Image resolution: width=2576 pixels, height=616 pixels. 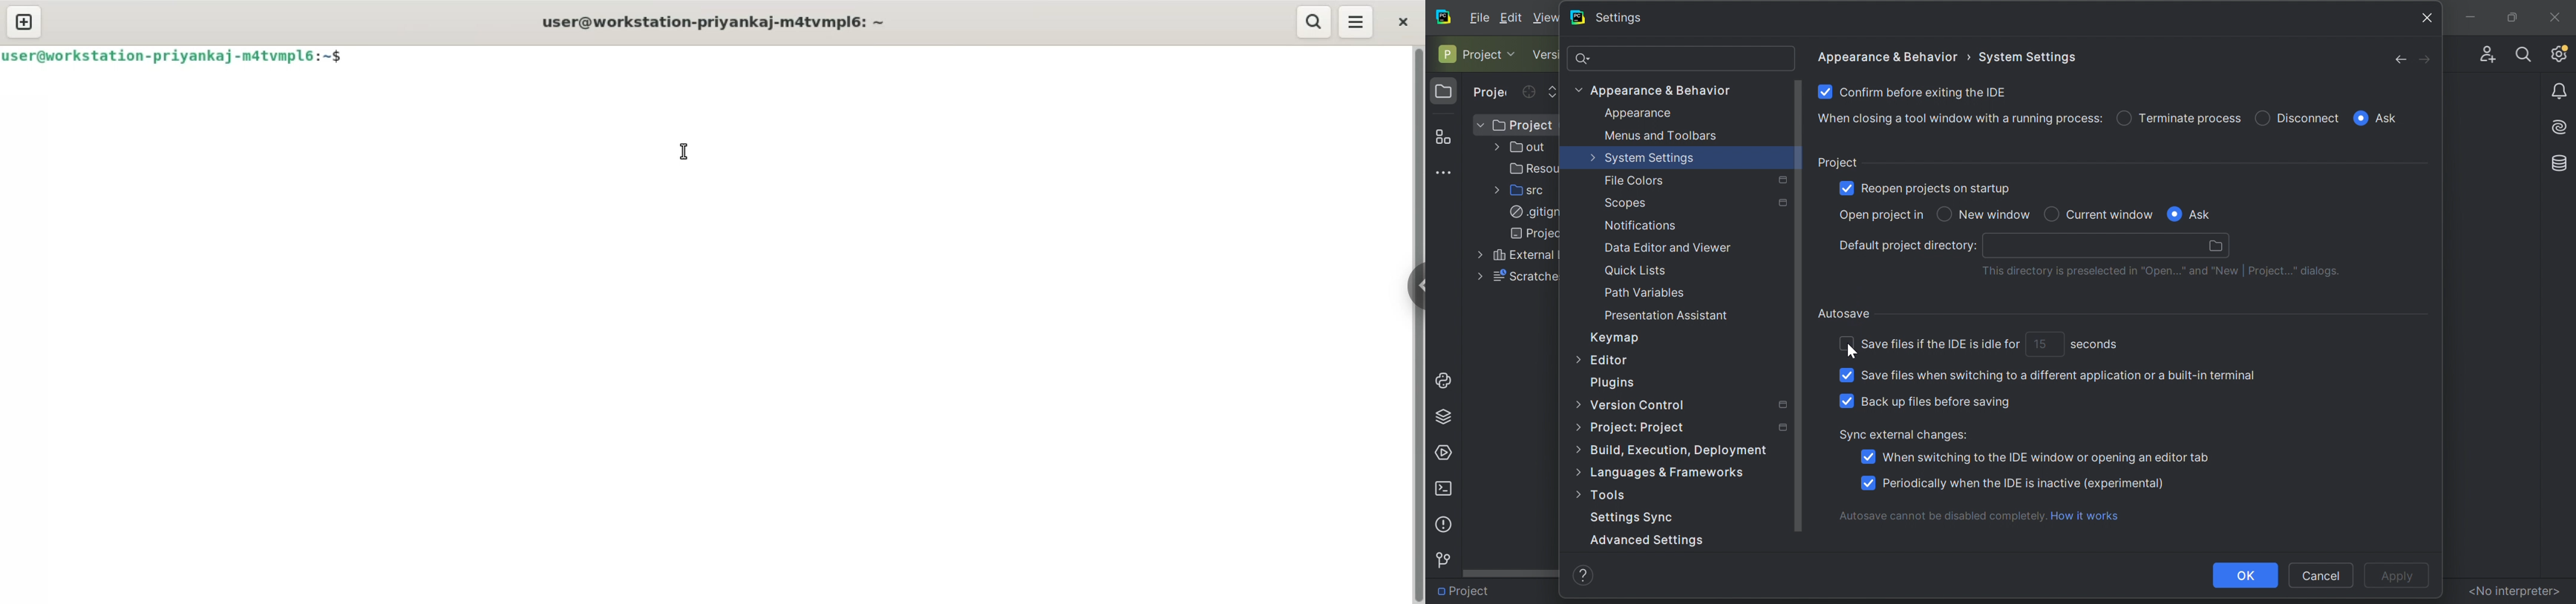 I want to click on Save files when switching to different application or a built-in terminal, so click(x=2057, y=375).